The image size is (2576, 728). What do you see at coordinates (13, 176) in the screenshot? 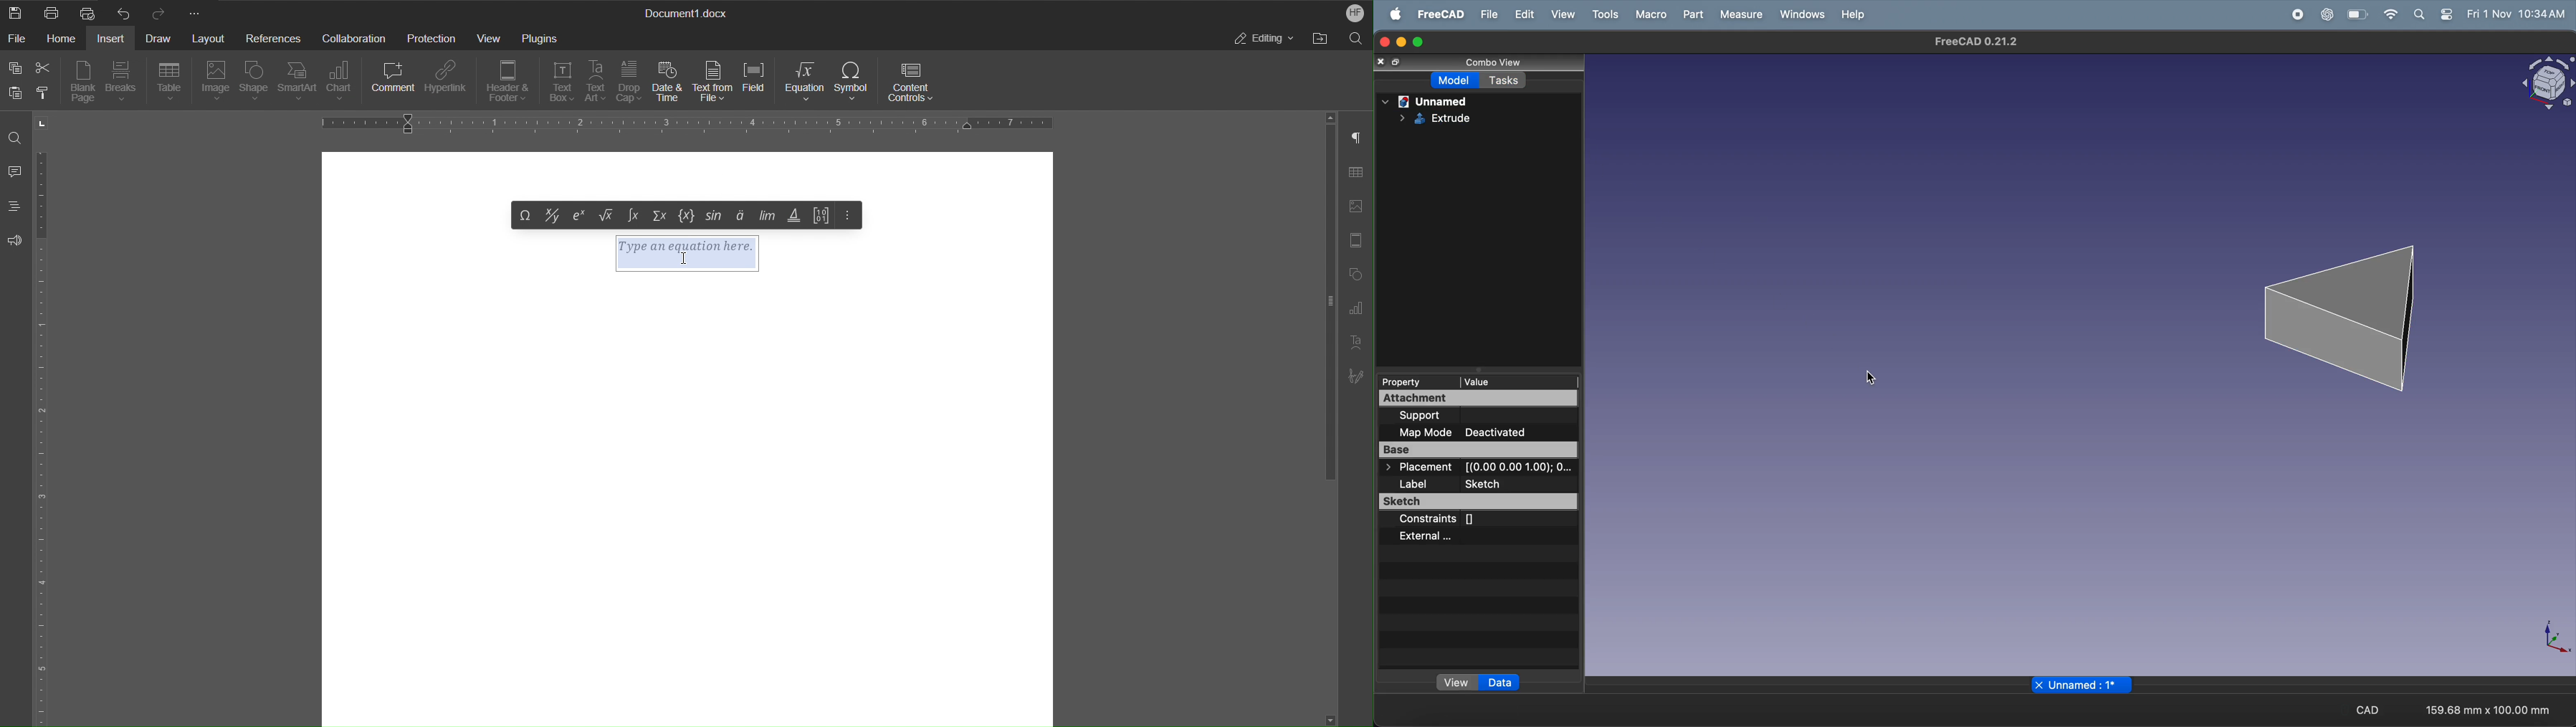
I see `Comments` at bounding box center [13, 176].